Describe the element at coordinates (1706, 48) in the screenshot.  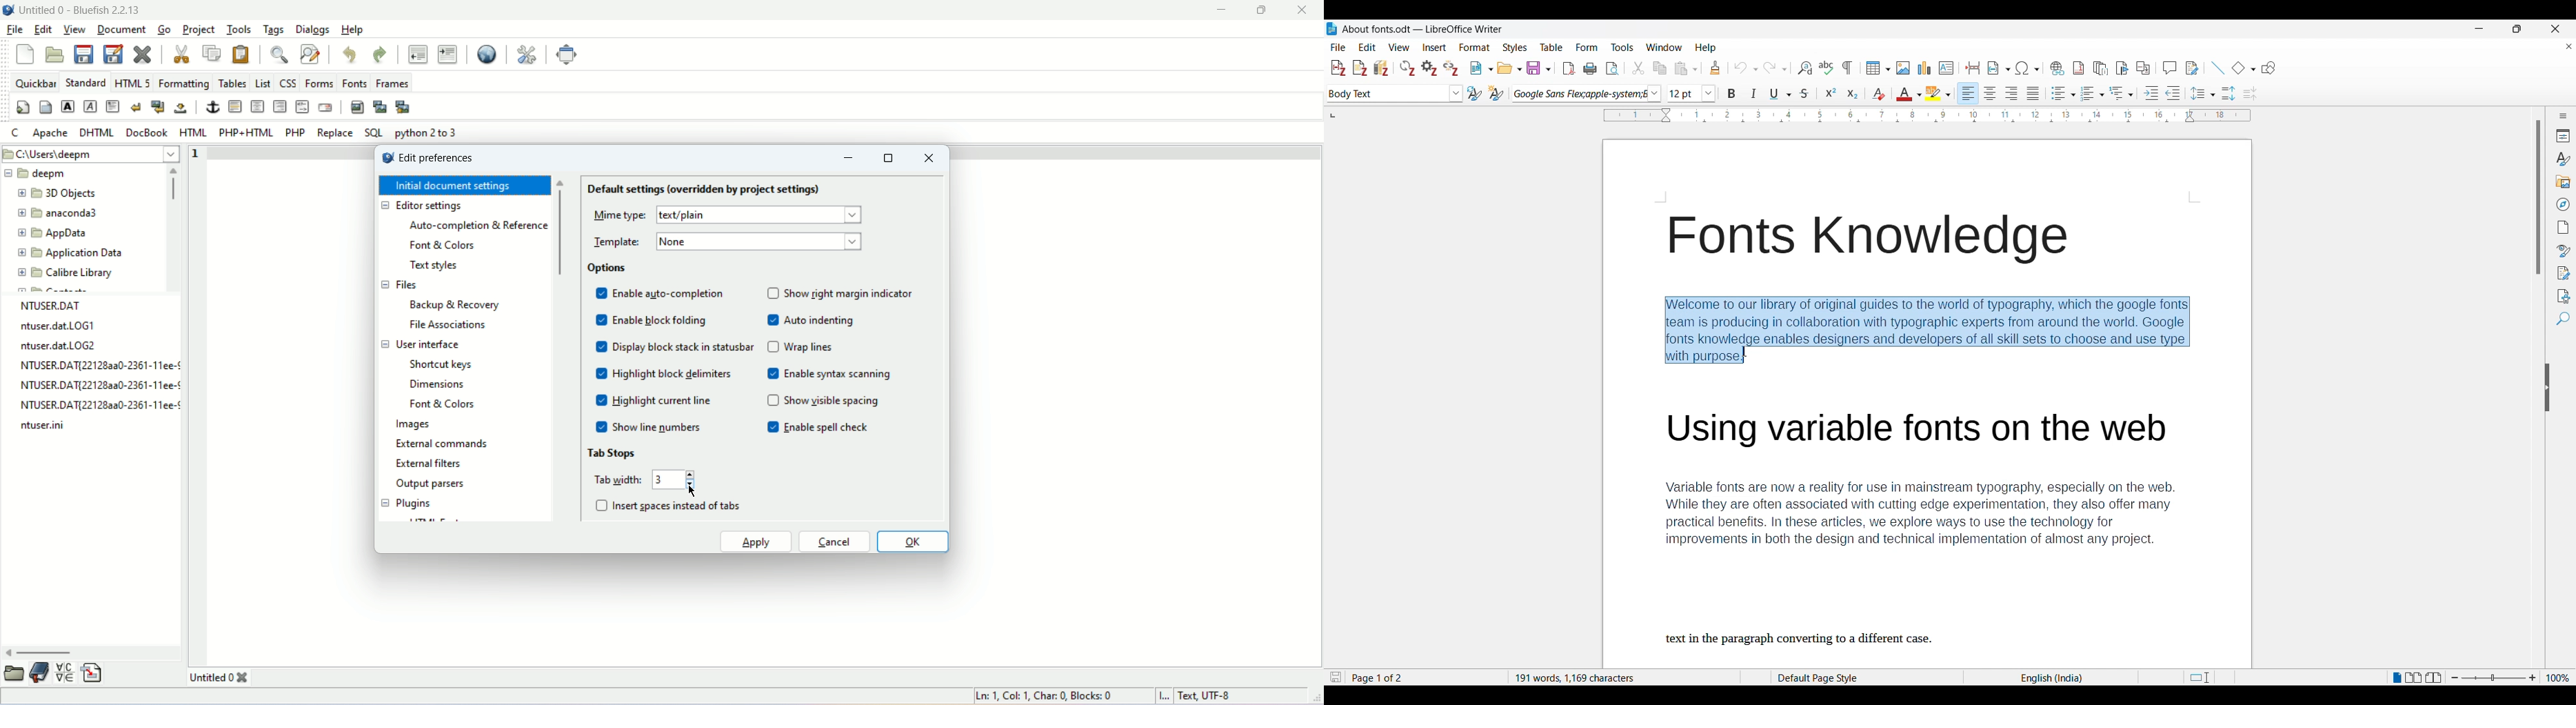
I see `Help menu` at that location.